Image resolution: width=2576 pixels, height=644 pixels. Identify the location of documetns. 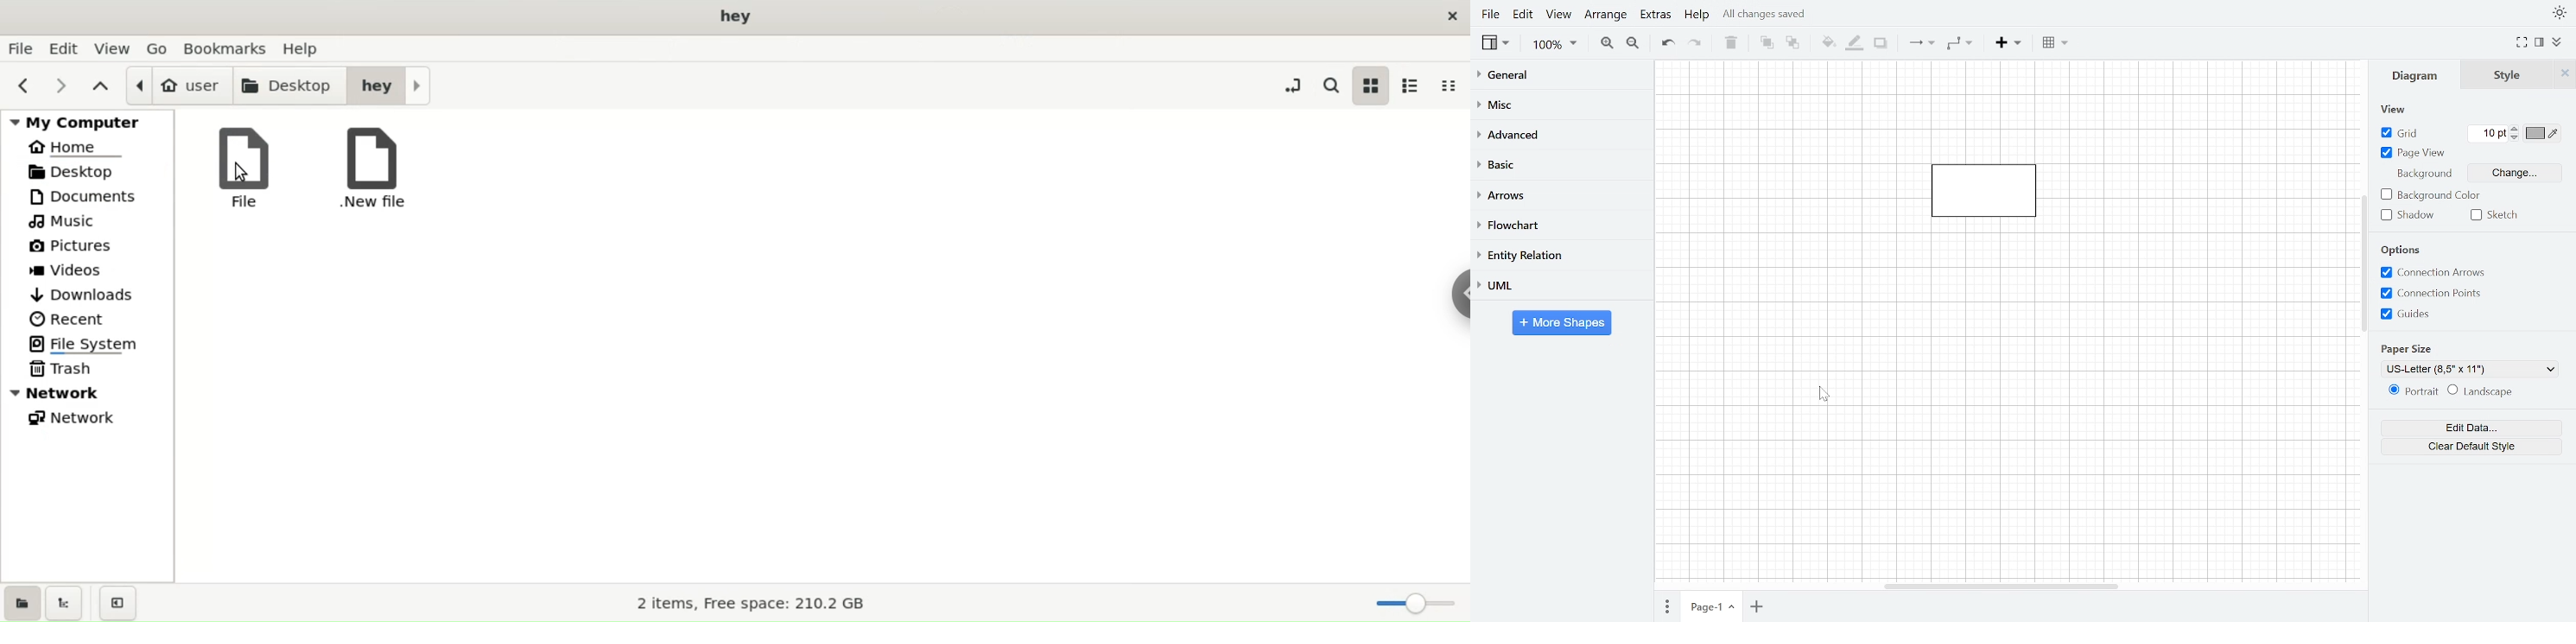
(87, 198).